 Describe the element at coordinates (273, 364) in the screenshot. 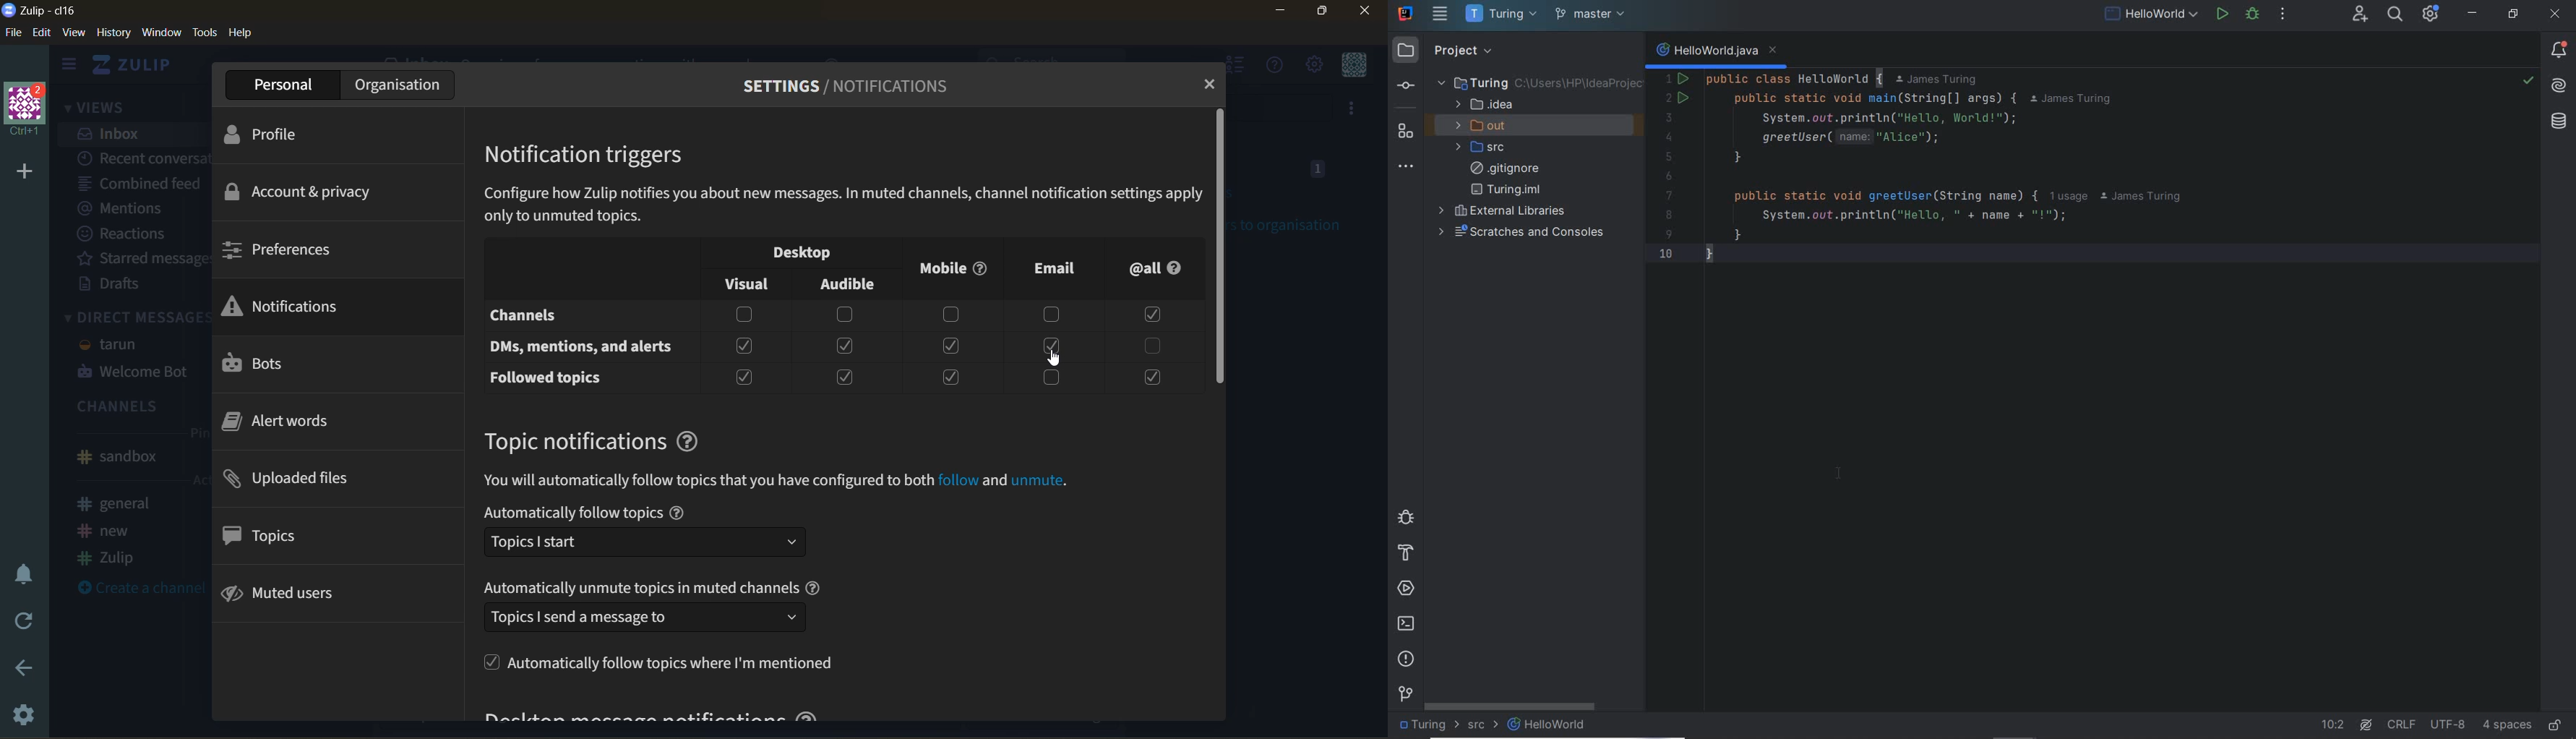

I see `bots` at that location.